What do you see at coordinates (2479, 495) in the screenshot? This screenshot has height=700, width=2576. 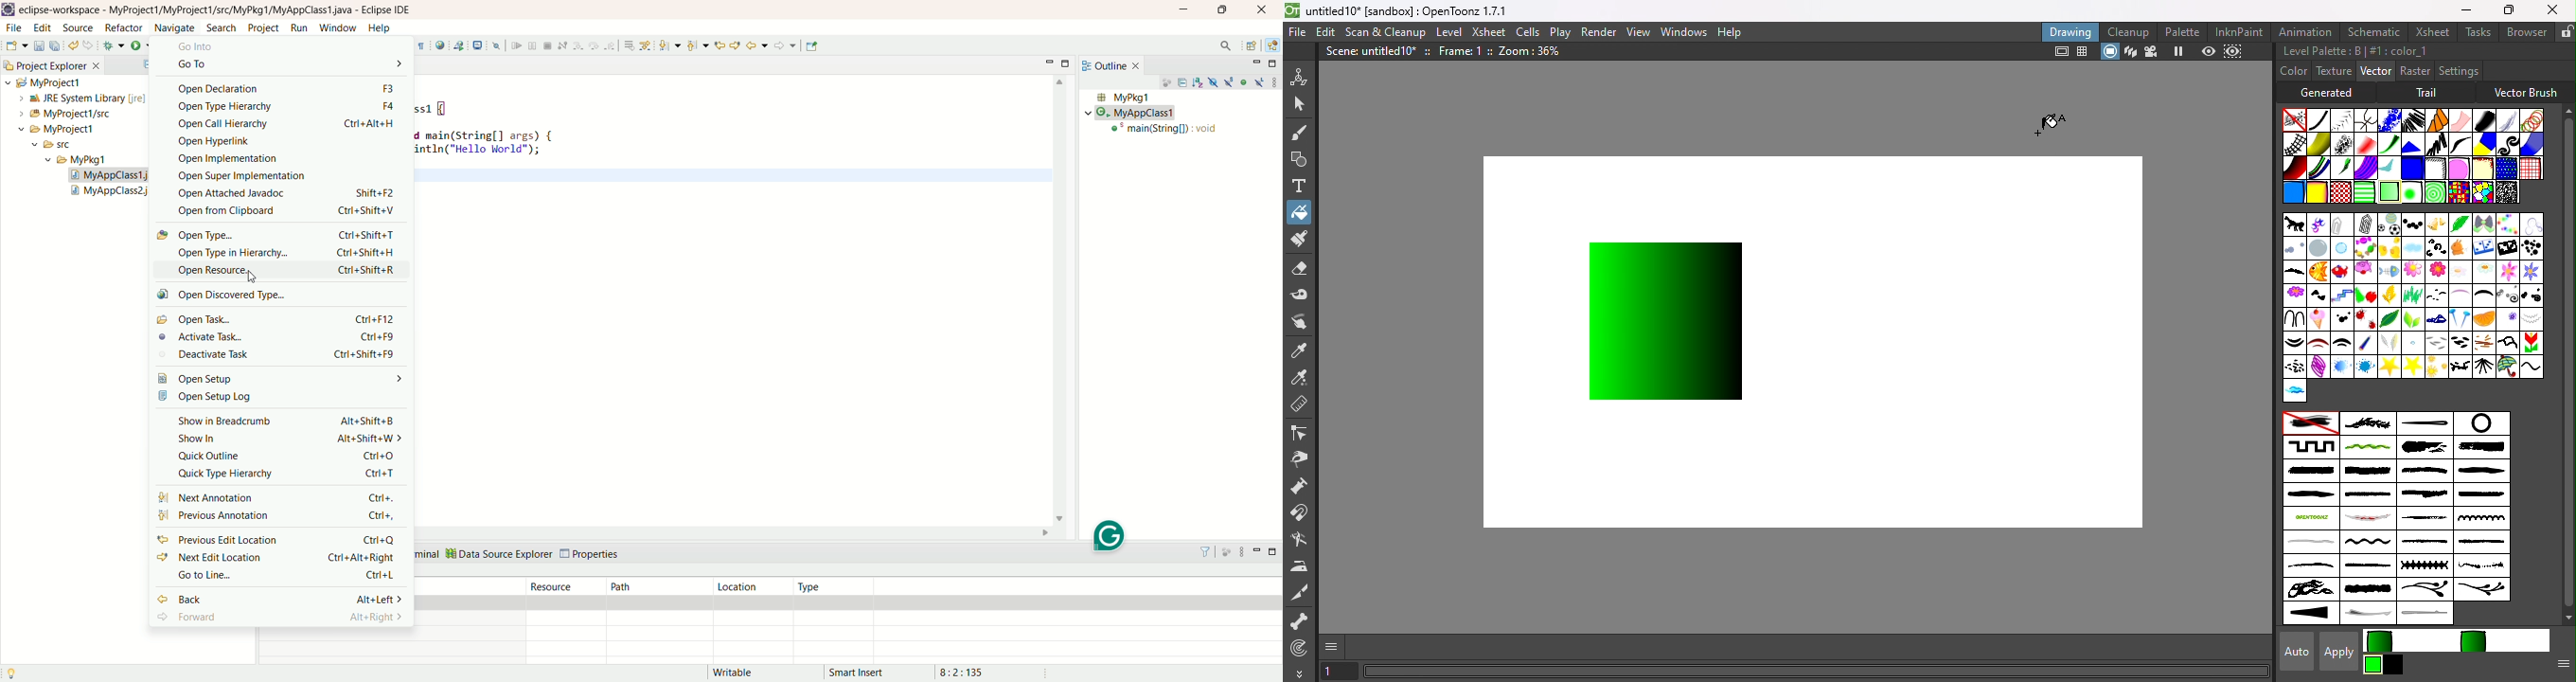 I see `medium_brush4` at bounding box center [2479, 495].